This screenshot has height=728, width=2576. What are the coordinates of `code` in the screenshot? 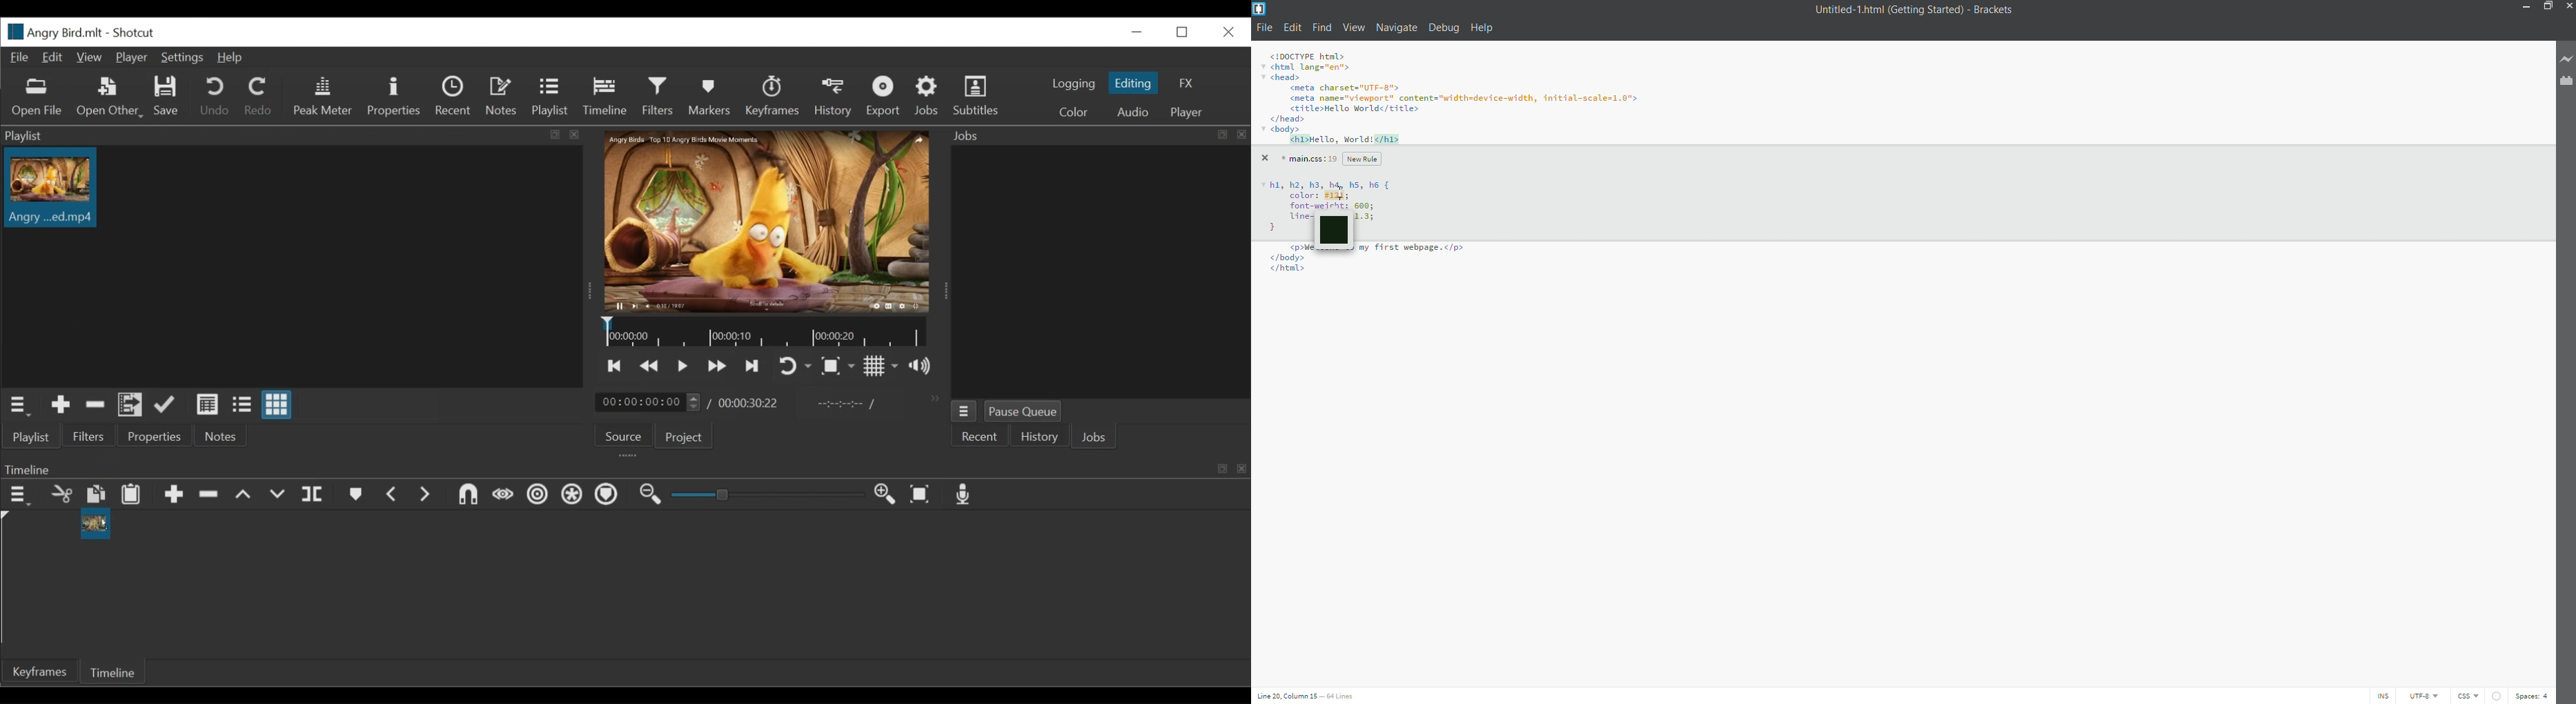 It's located at (1459, 99).